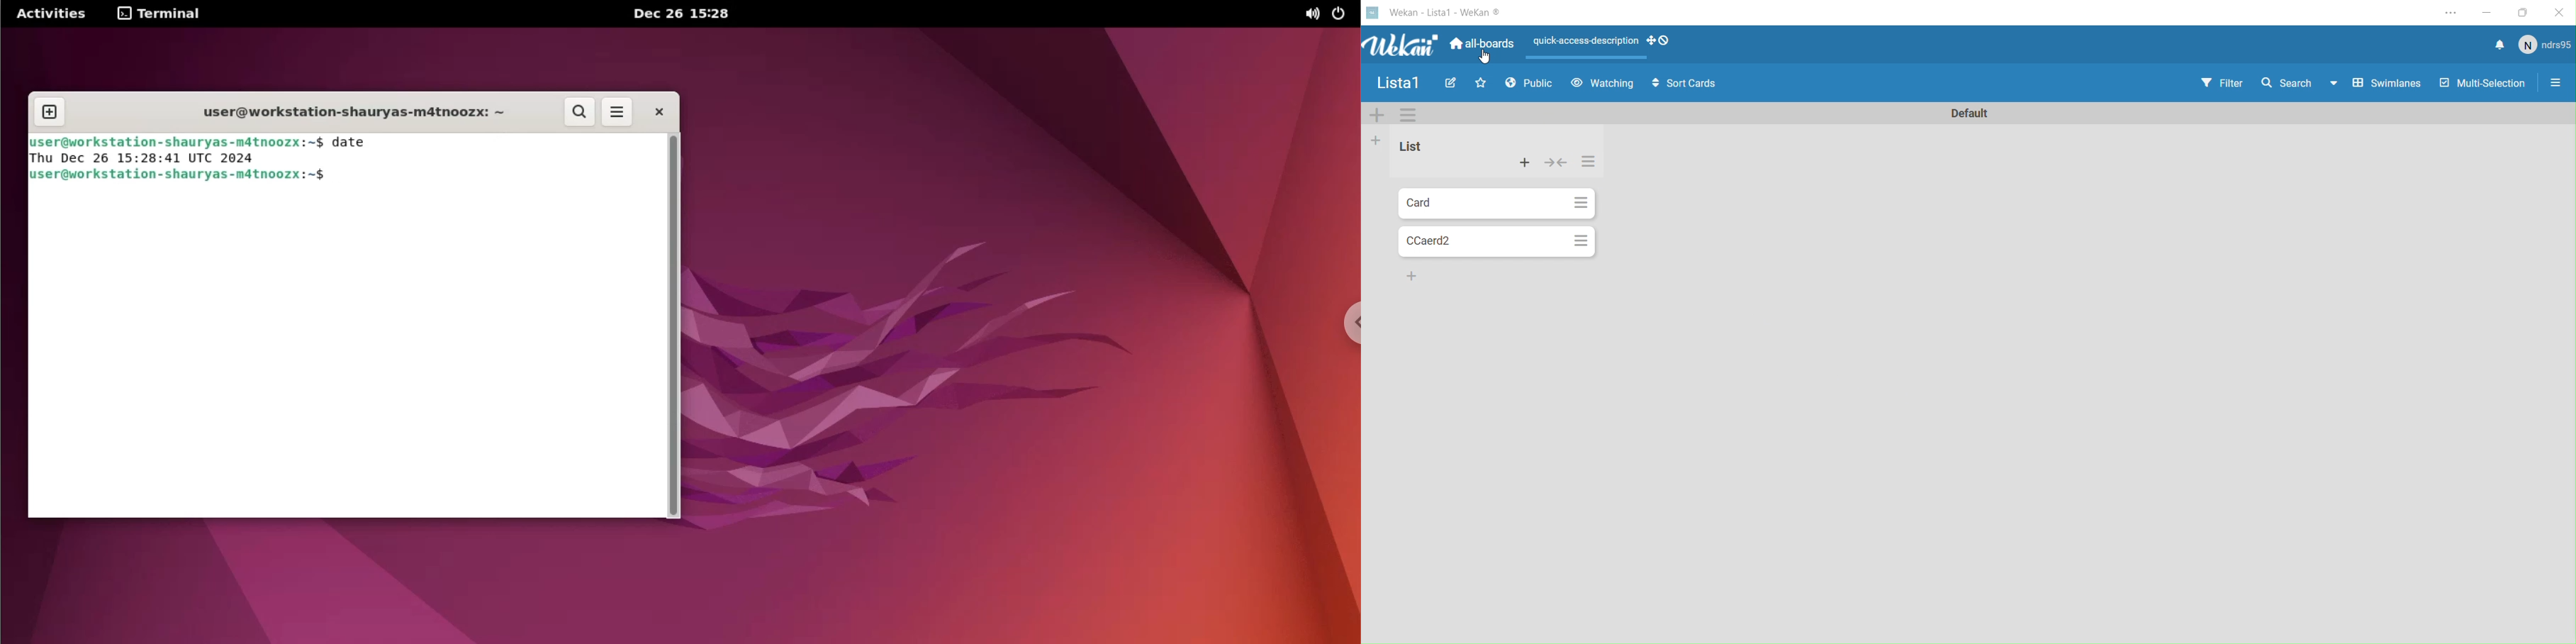 Image resolution: width=2576 pixels, height=644 pixels. Describe the element at coordinates (2560, 82) in the screenshot. I see `Settings` at that location.